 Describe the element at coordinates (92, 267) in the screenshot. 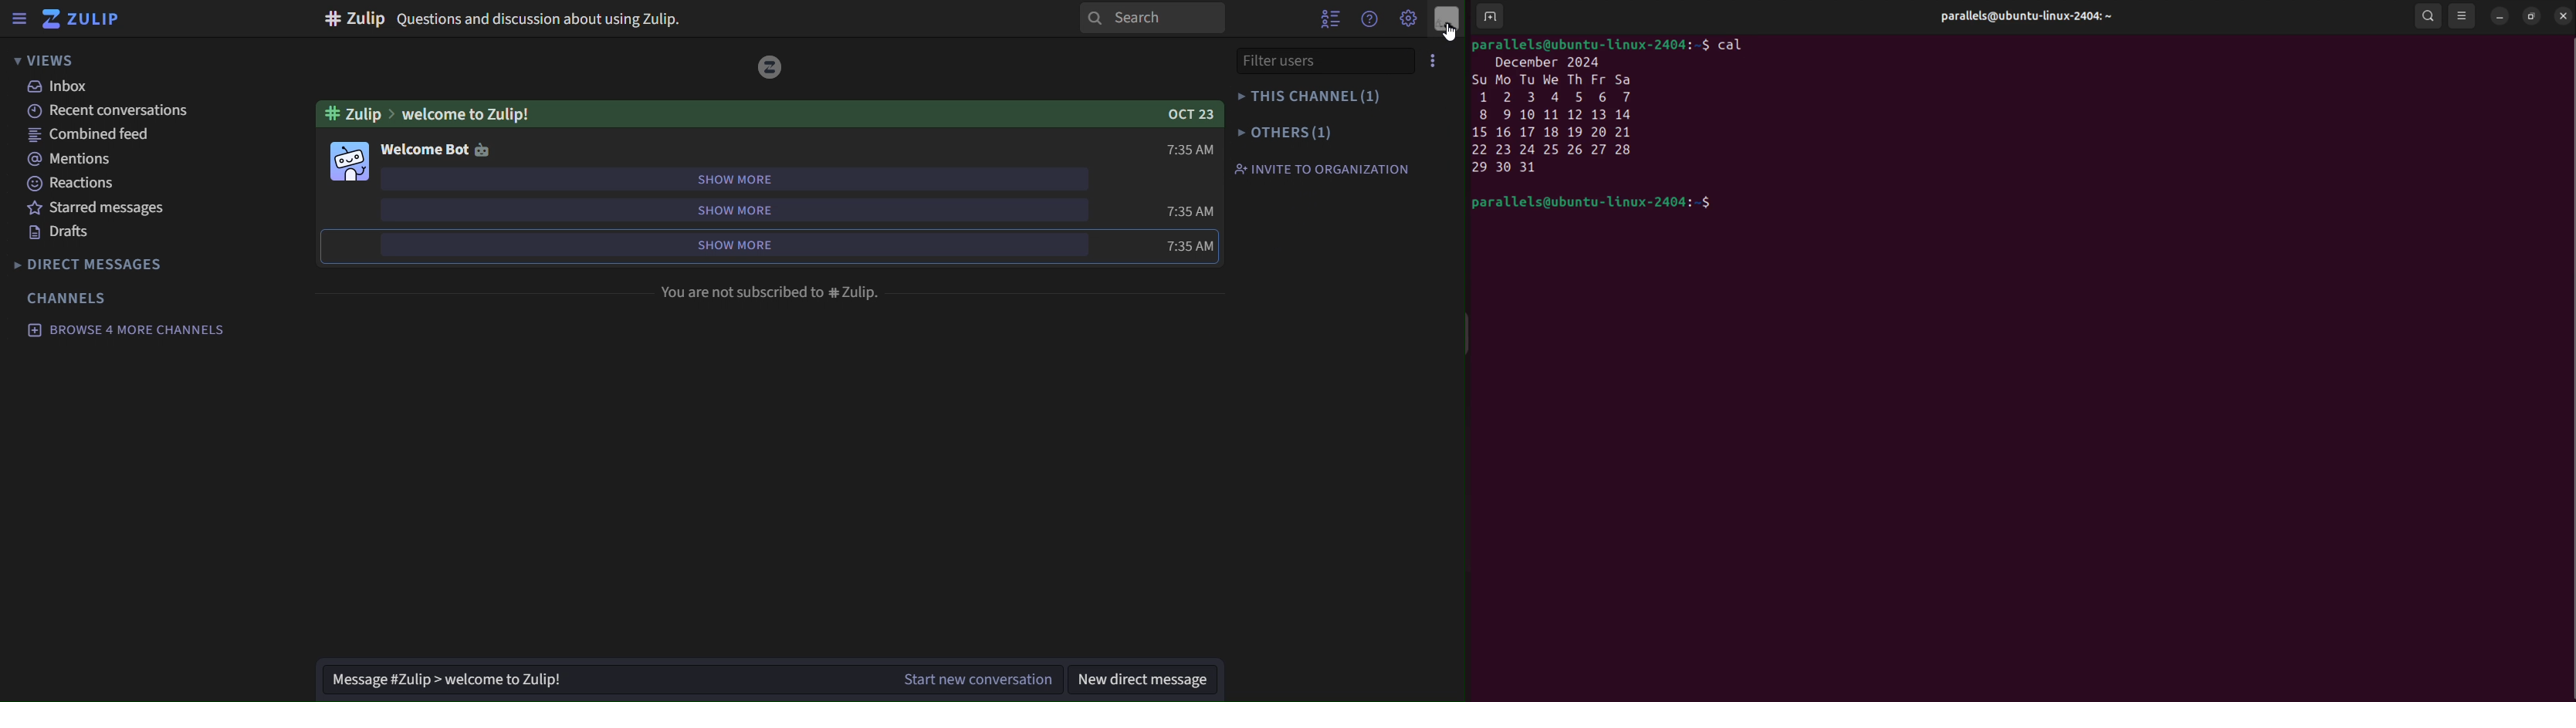

I see `direct messages` at that location.